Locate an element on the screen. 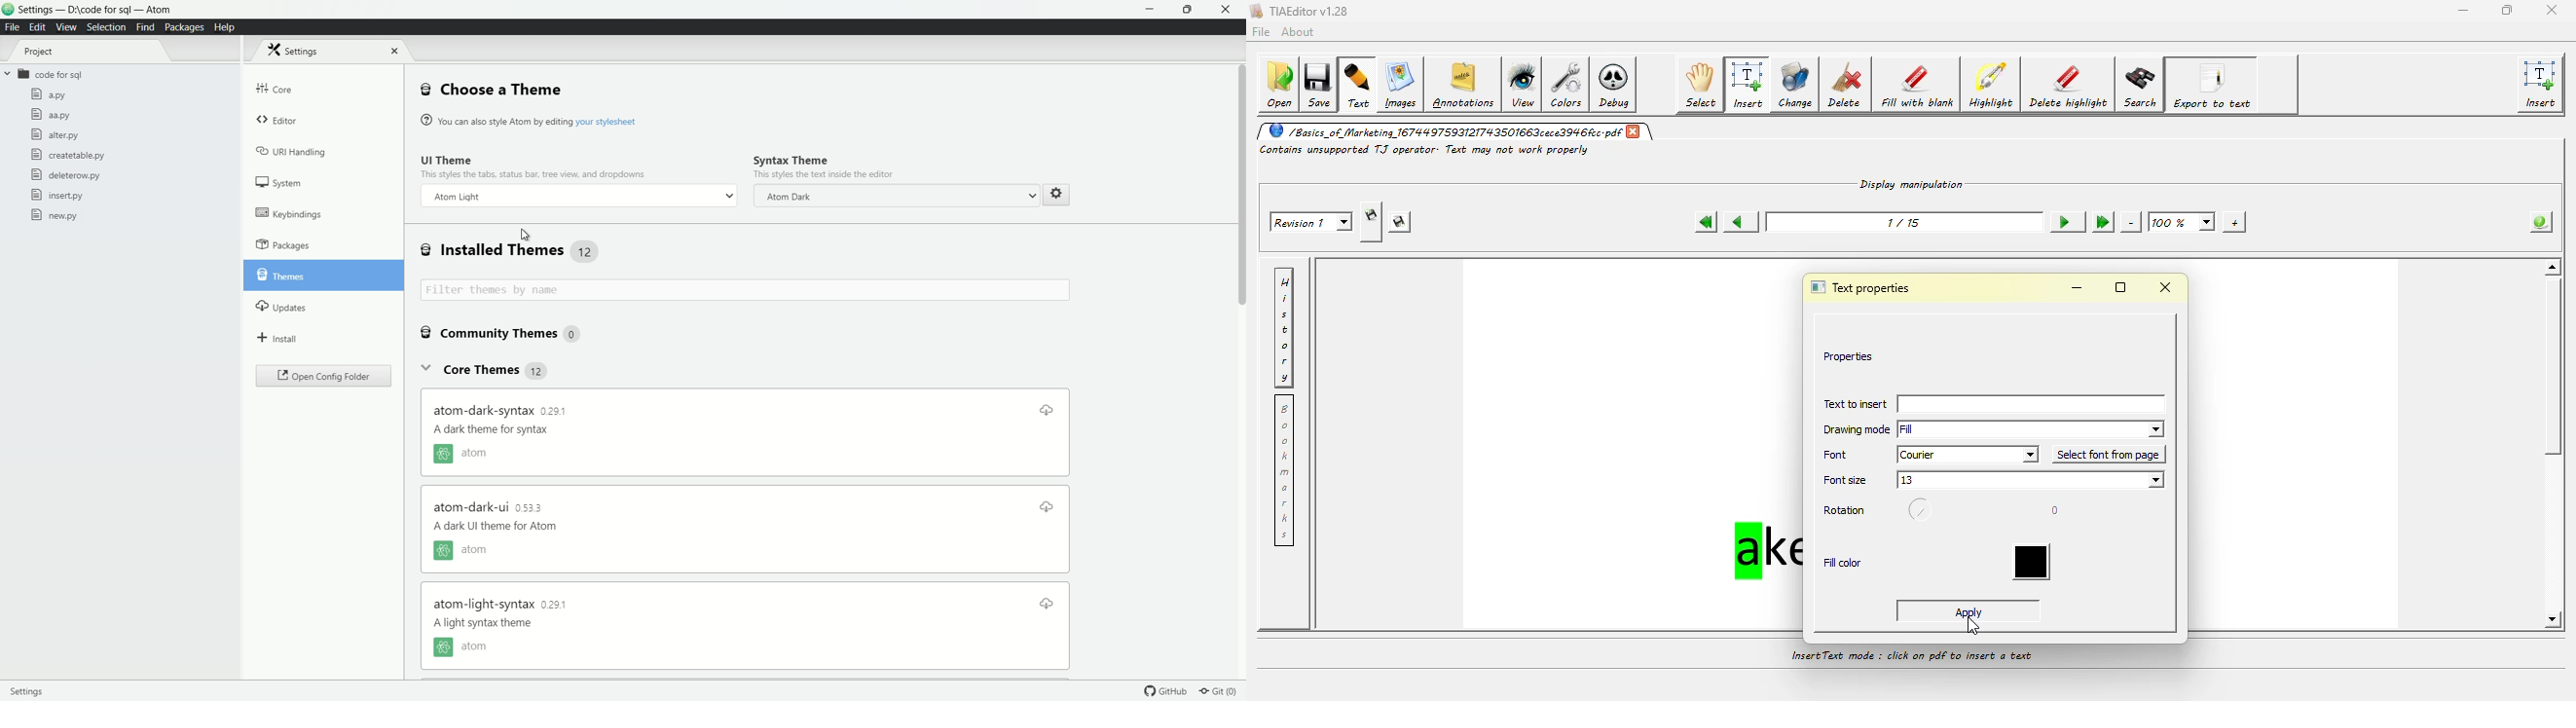 The height and width of the screenshot is (728, 2576). a dark theme for syntax is located at coordinates (495, 429).